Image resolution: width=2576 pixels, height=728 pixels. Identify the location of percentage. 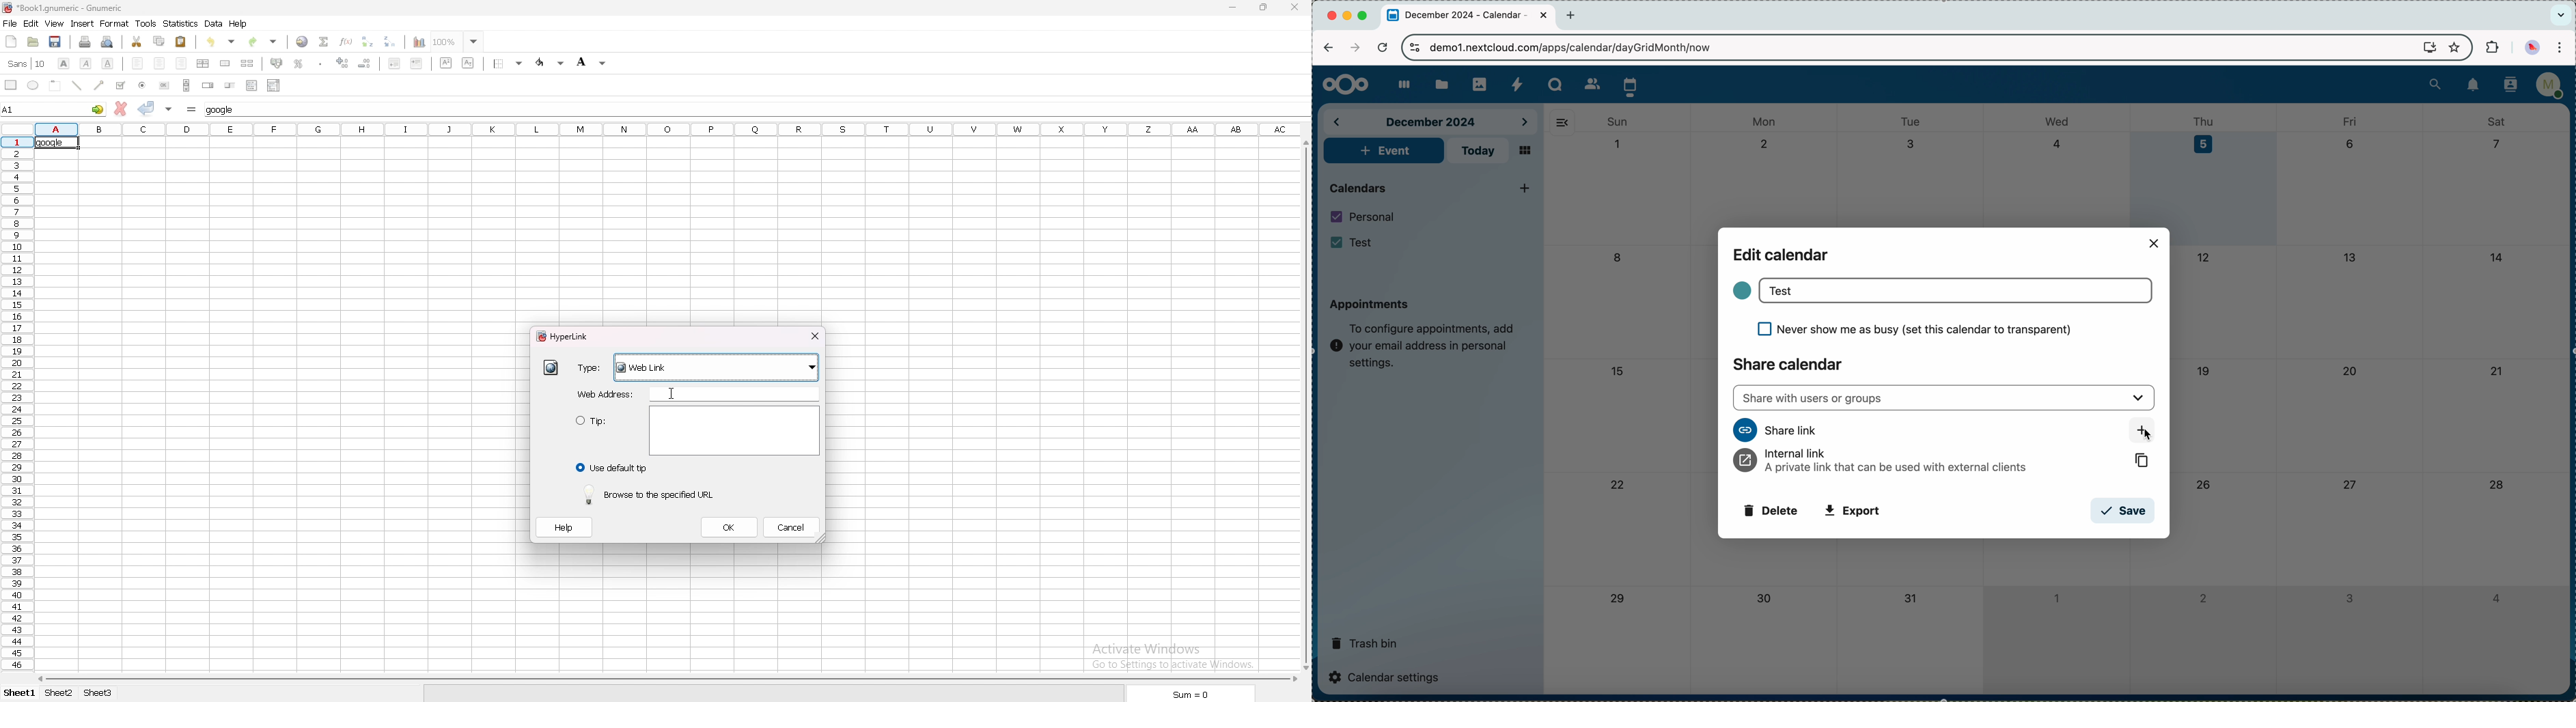
(299, 64).